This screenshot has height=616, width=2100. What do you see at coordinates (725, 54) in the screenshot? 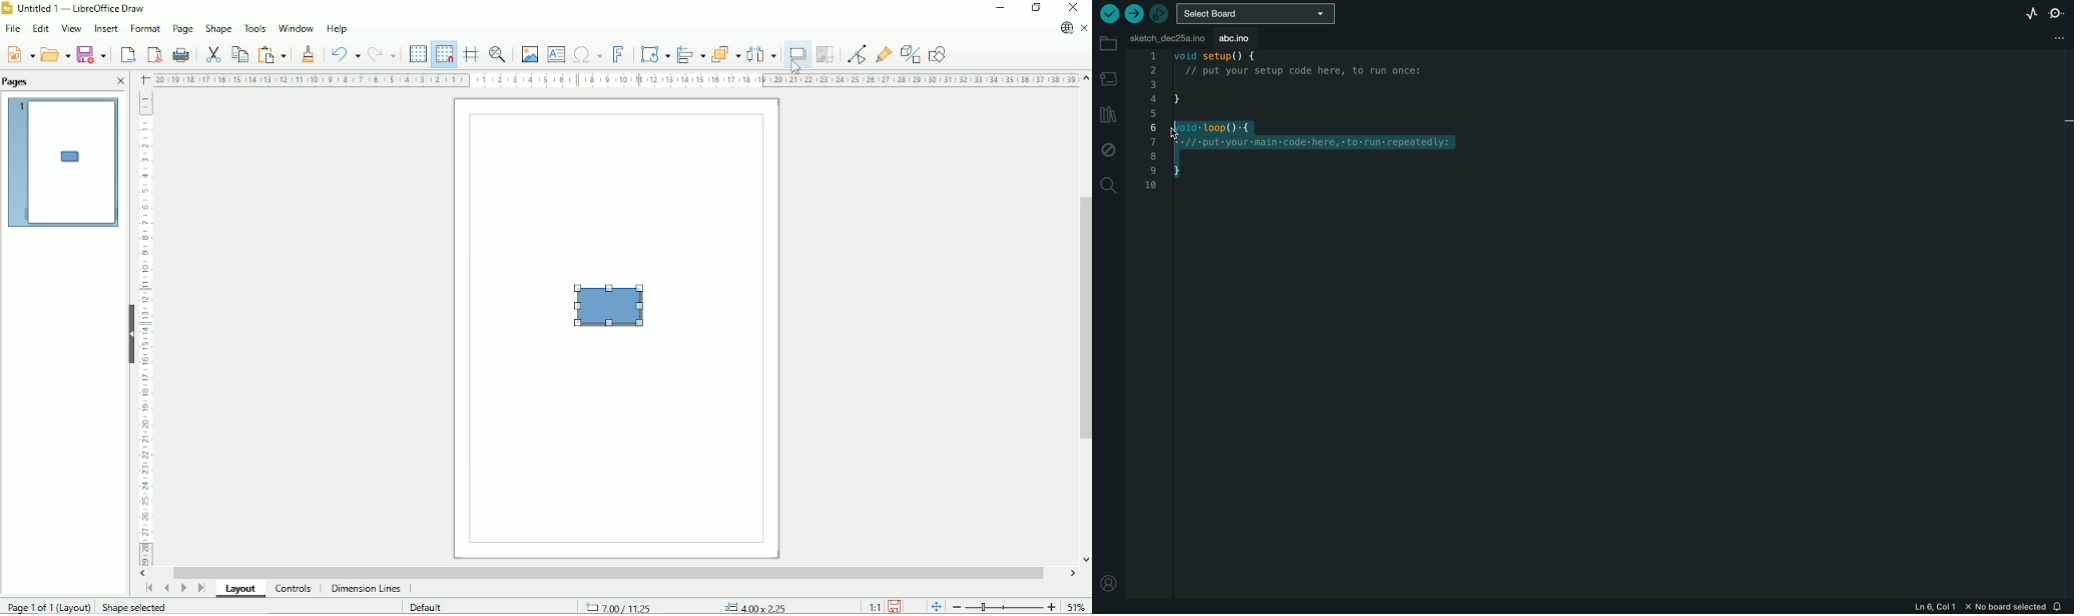
I see `Arrange` at bounding box center [725, 54].